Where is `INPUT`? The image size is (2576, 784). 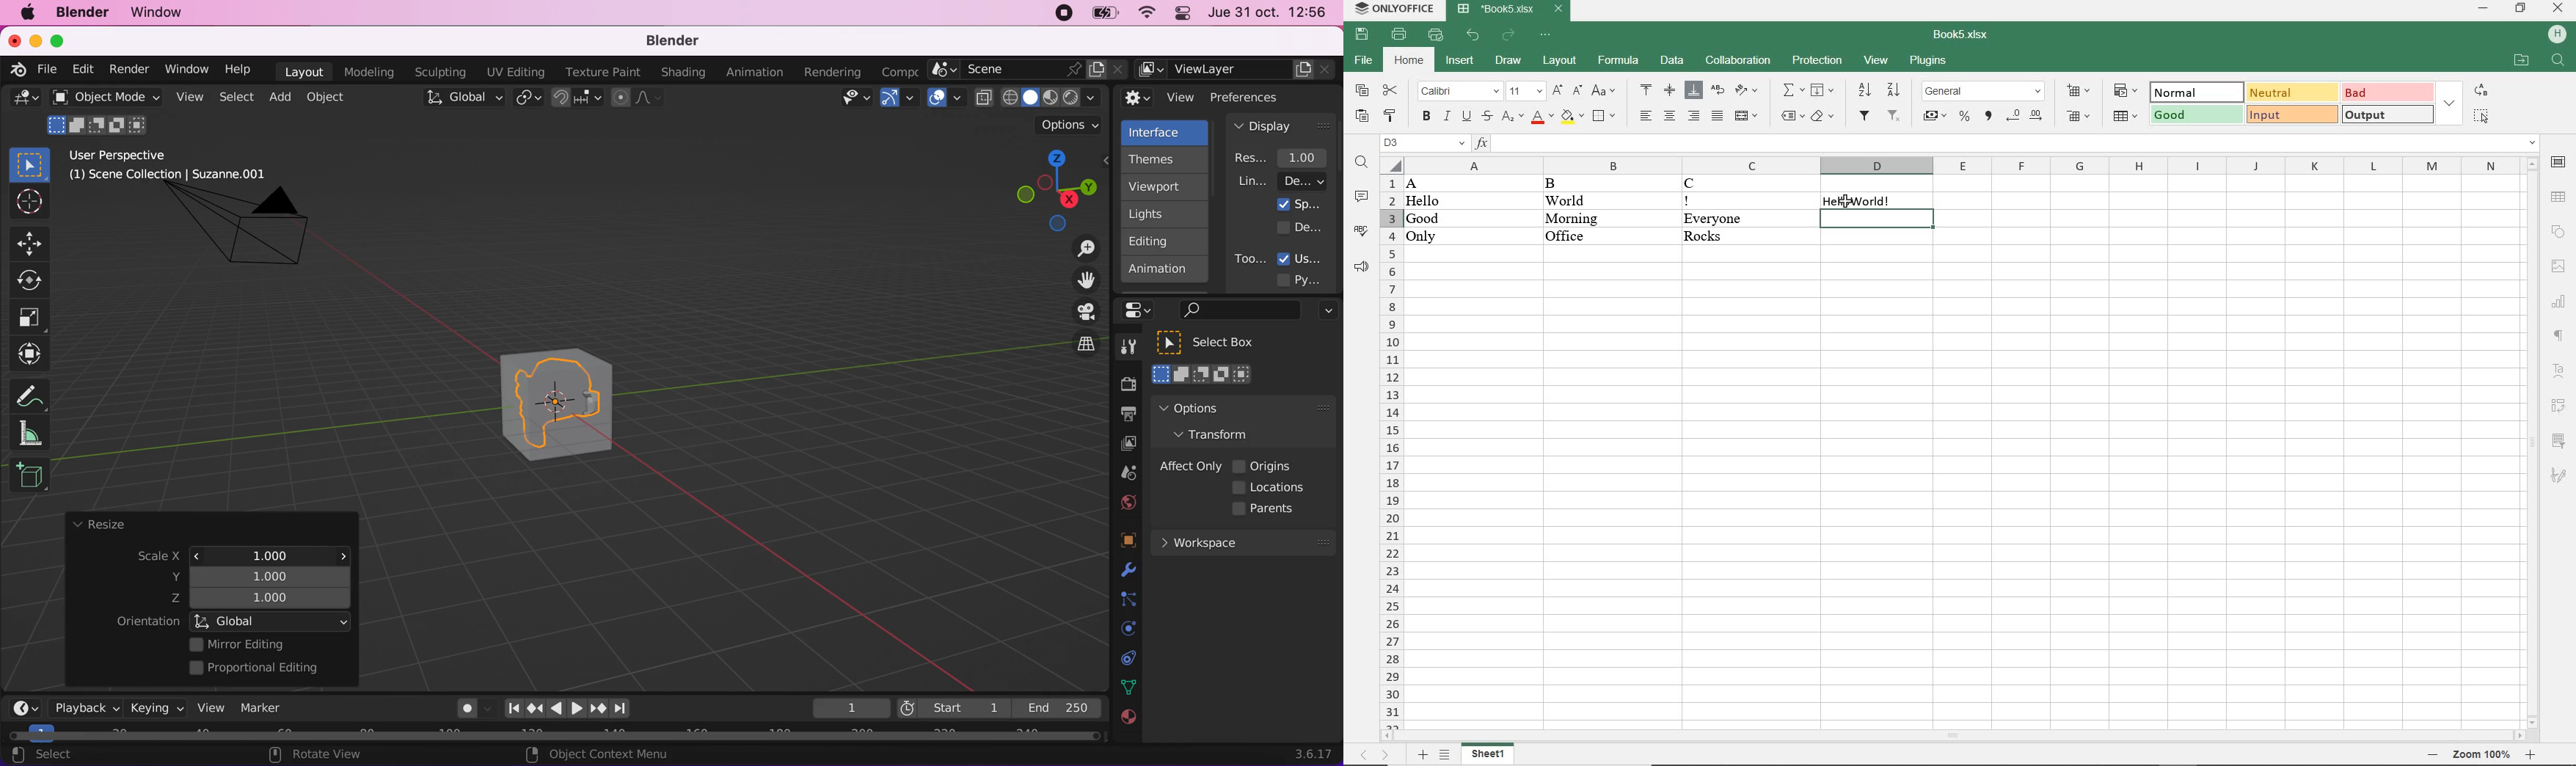
INPUT is located at coordinates (2290, 114).